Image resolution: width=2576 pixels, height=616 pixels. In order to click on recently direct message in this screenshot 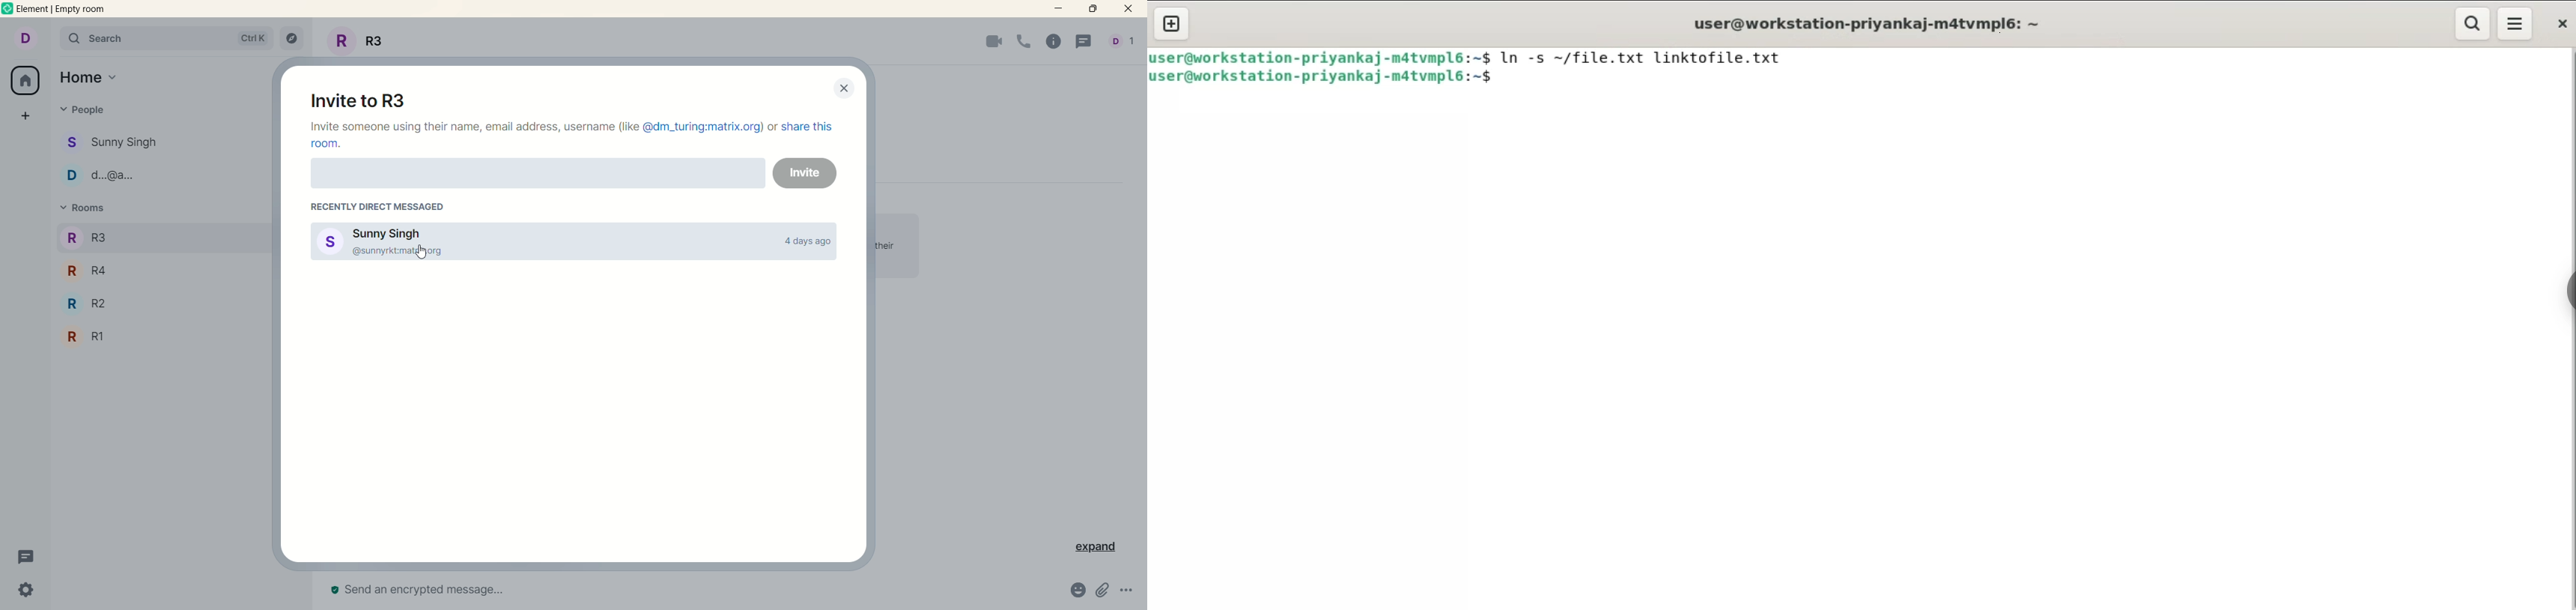, I will do `click(375, 205)`.